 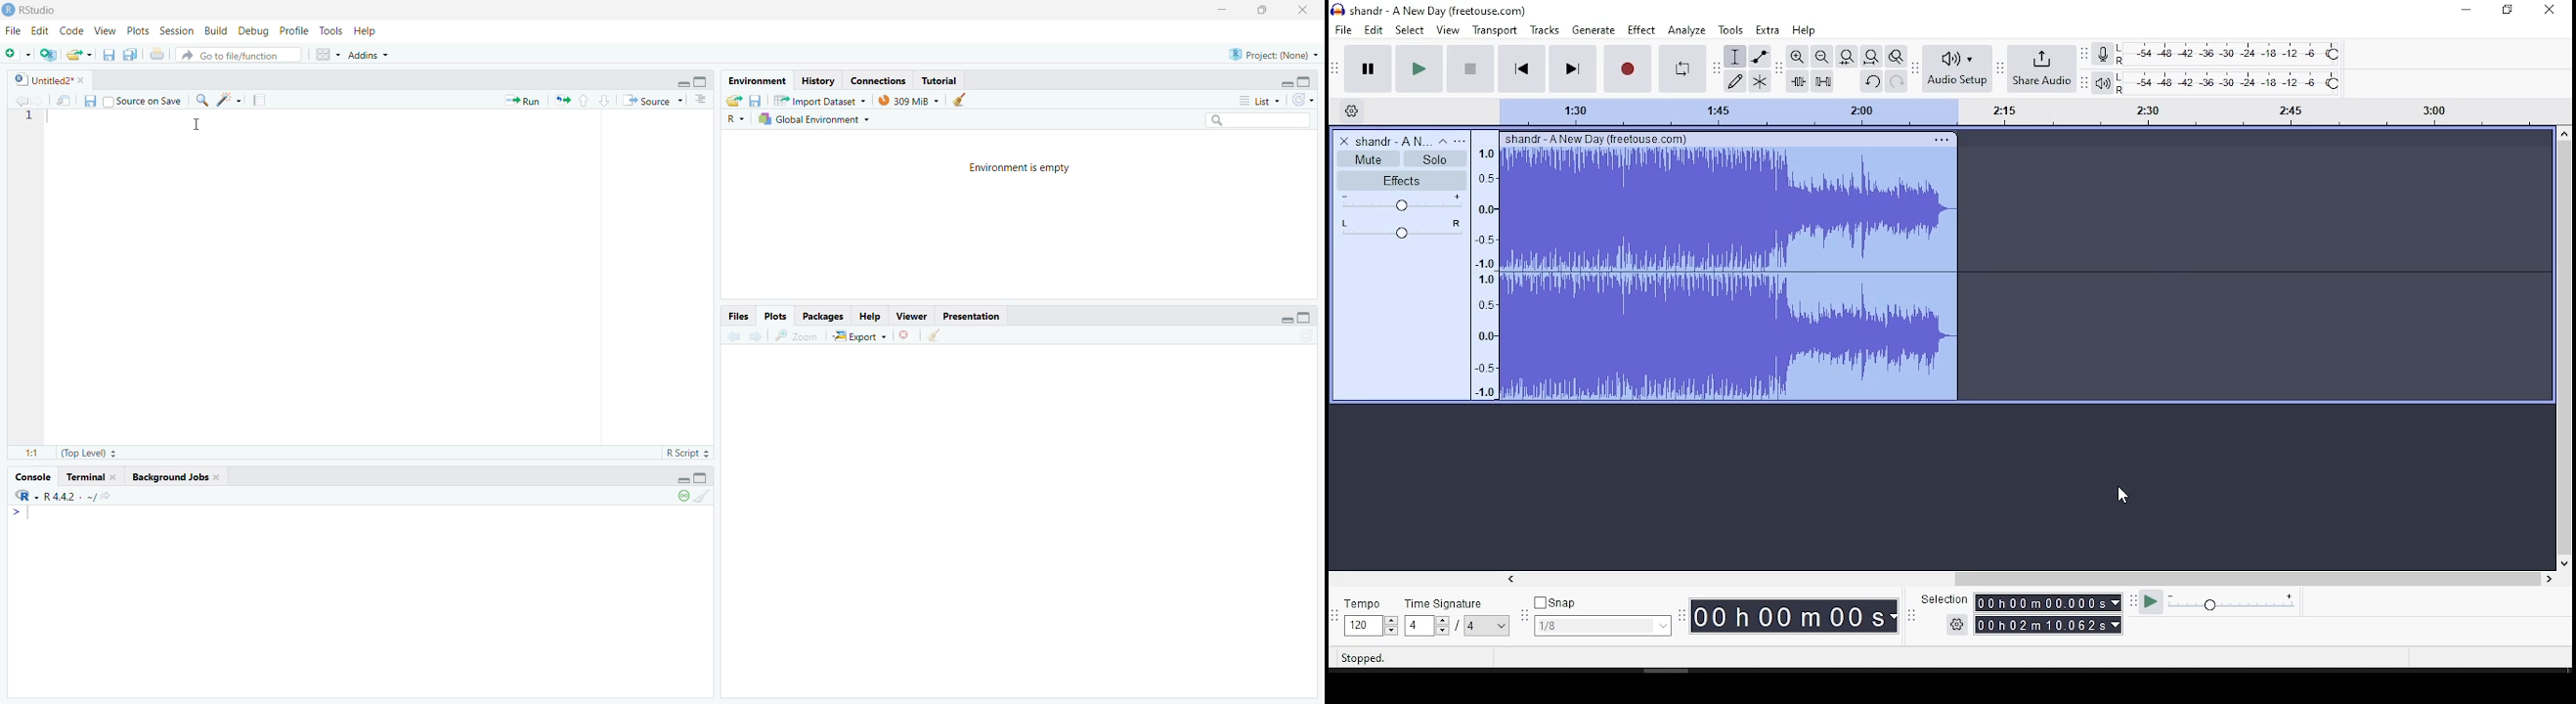 What do you see at coordinates (587, 101) in the screenshot?
I see `upward` at bounding box center [587, 101].